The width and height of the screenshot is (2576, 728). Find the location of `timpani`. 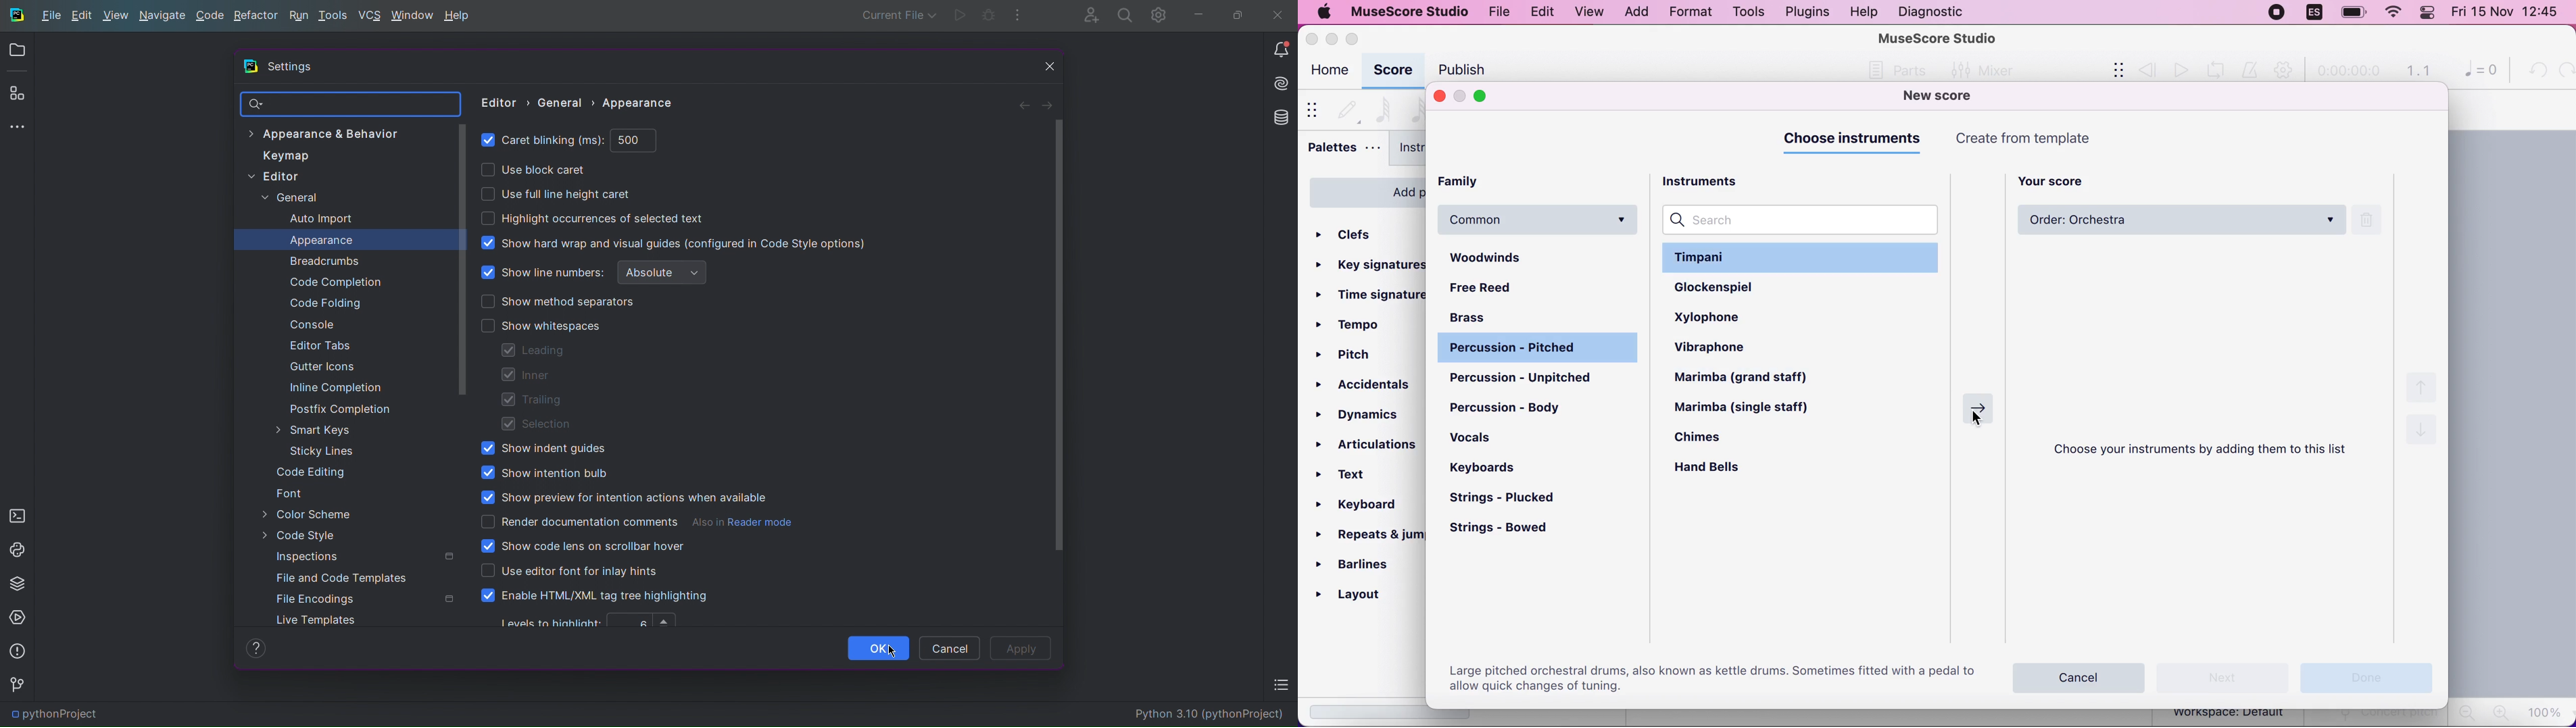

timpani is located at coordinates (1804, 257).